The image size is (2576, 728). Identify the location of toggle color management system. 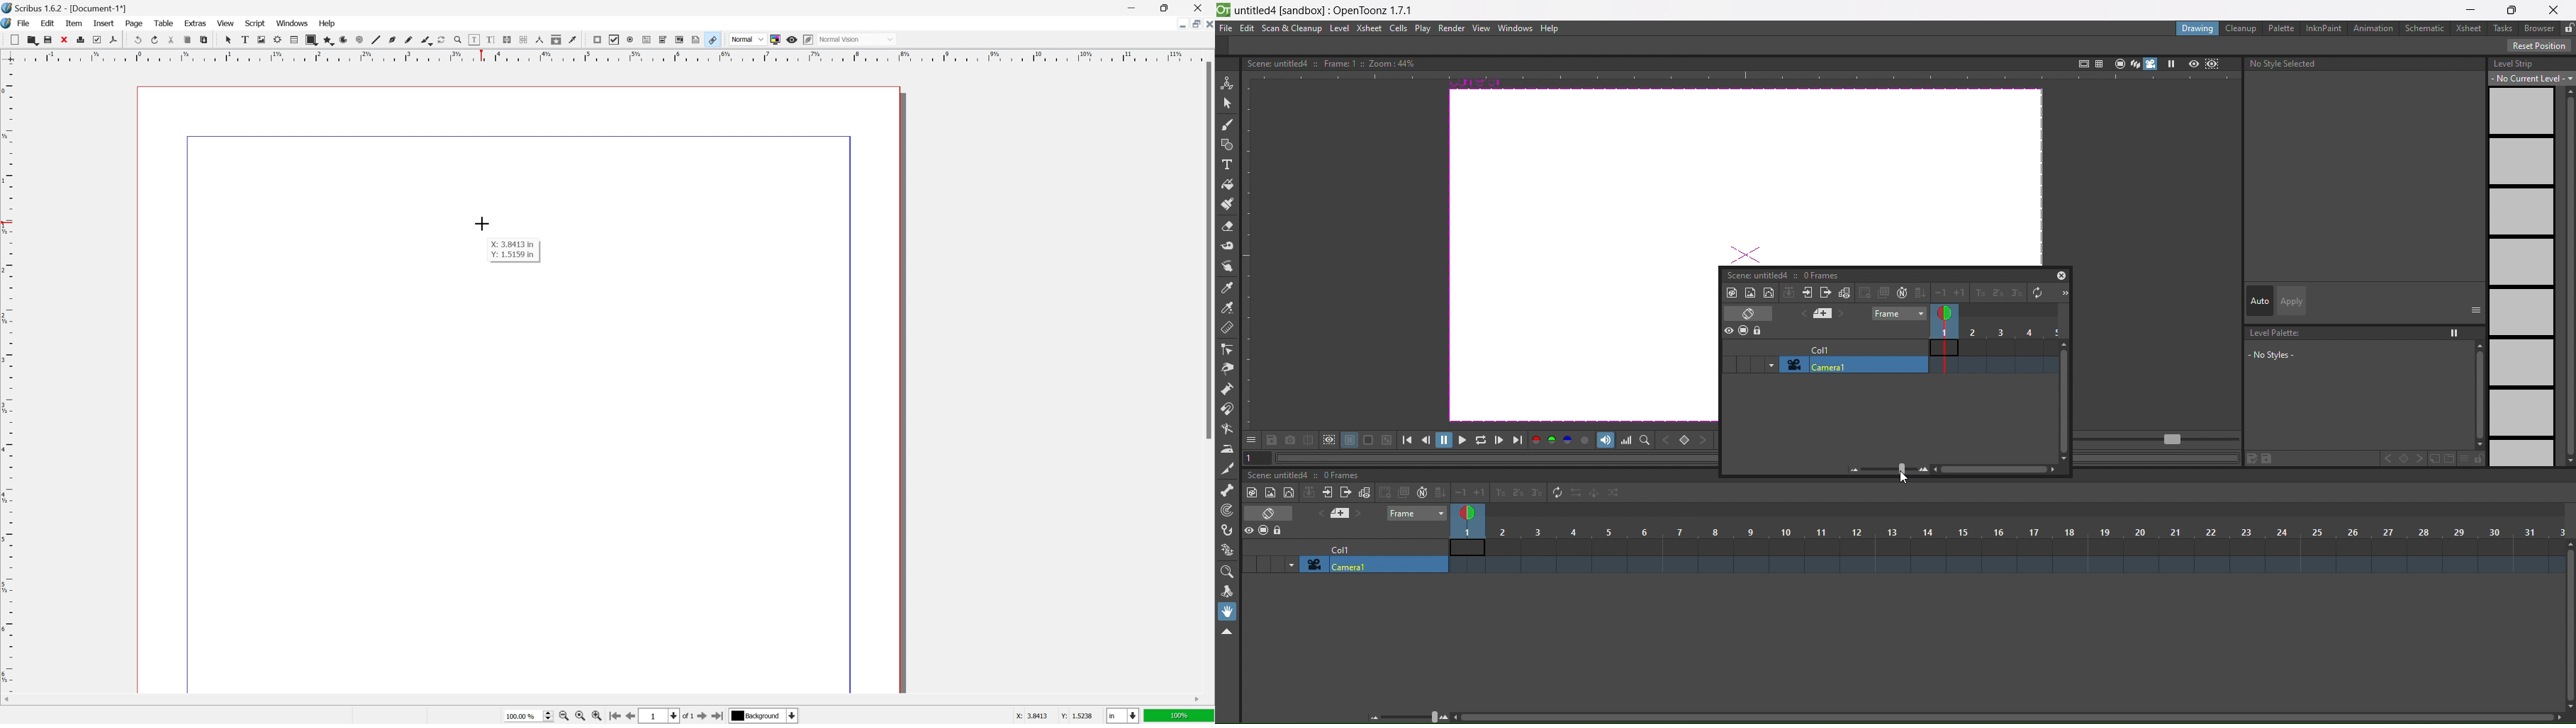
(775, 40).